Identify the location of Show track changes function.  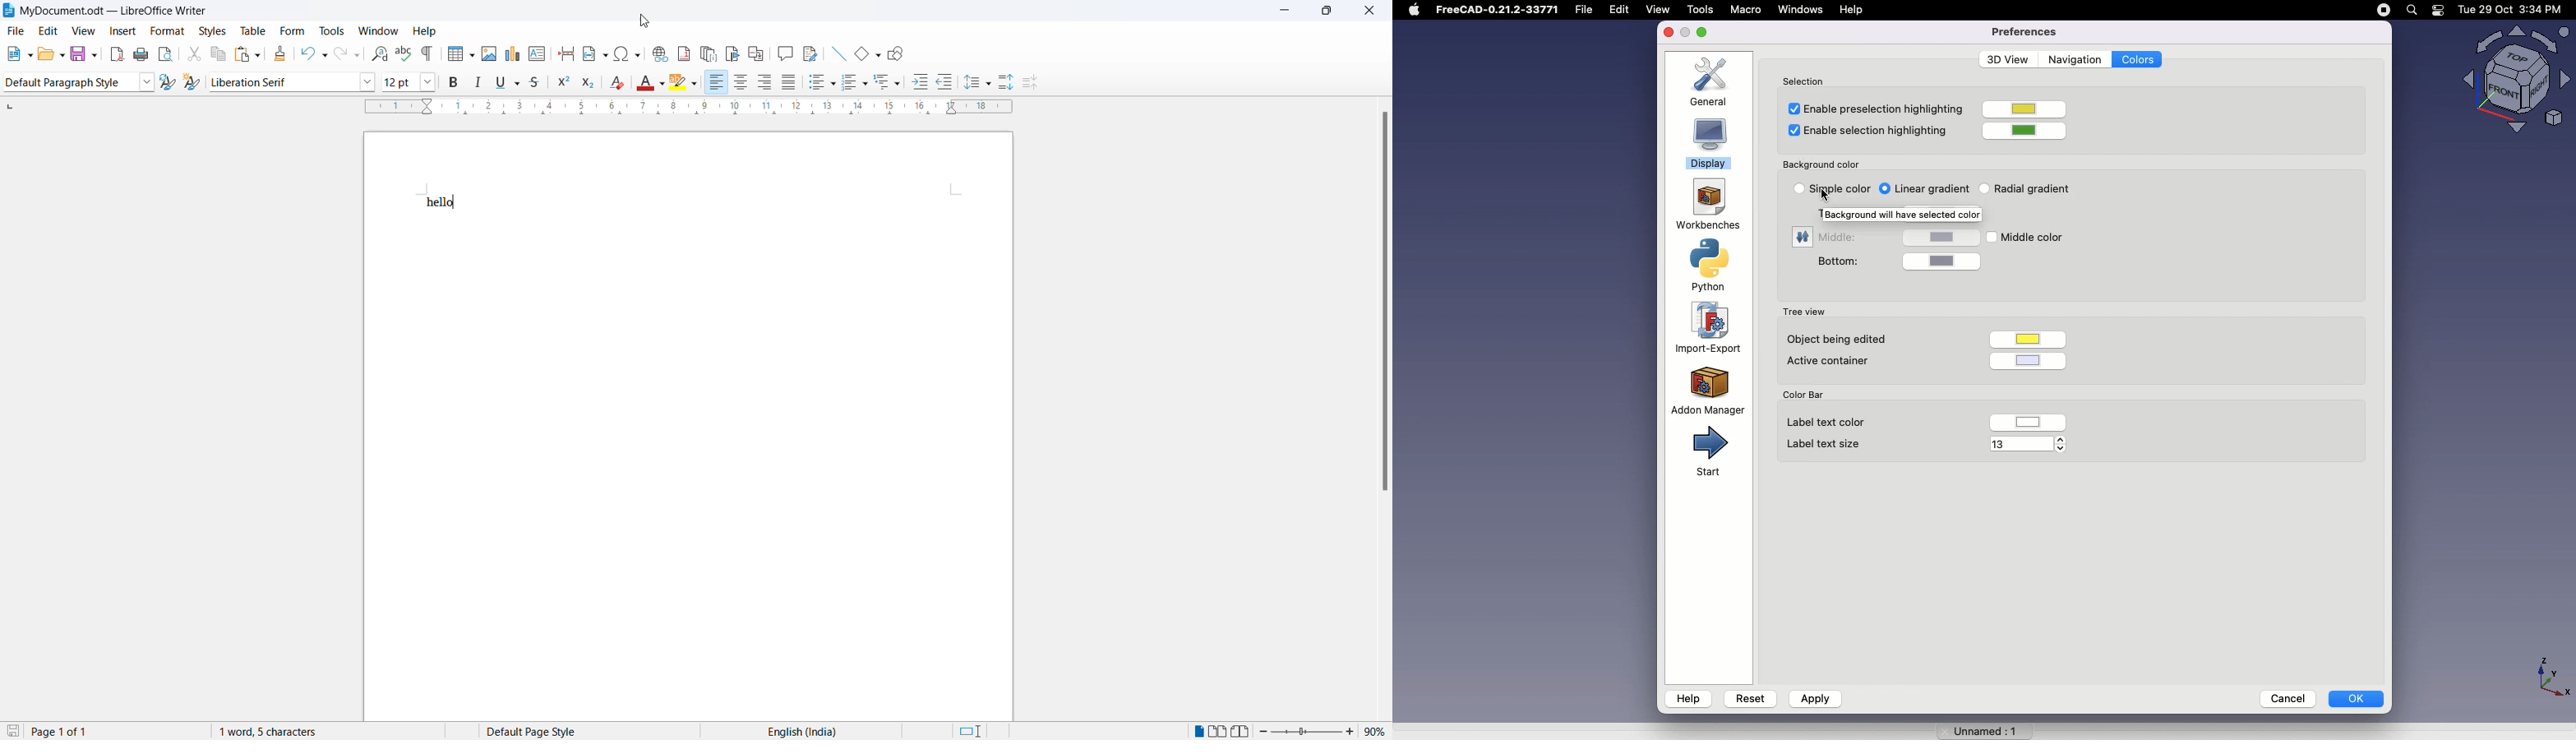
(811, 54).